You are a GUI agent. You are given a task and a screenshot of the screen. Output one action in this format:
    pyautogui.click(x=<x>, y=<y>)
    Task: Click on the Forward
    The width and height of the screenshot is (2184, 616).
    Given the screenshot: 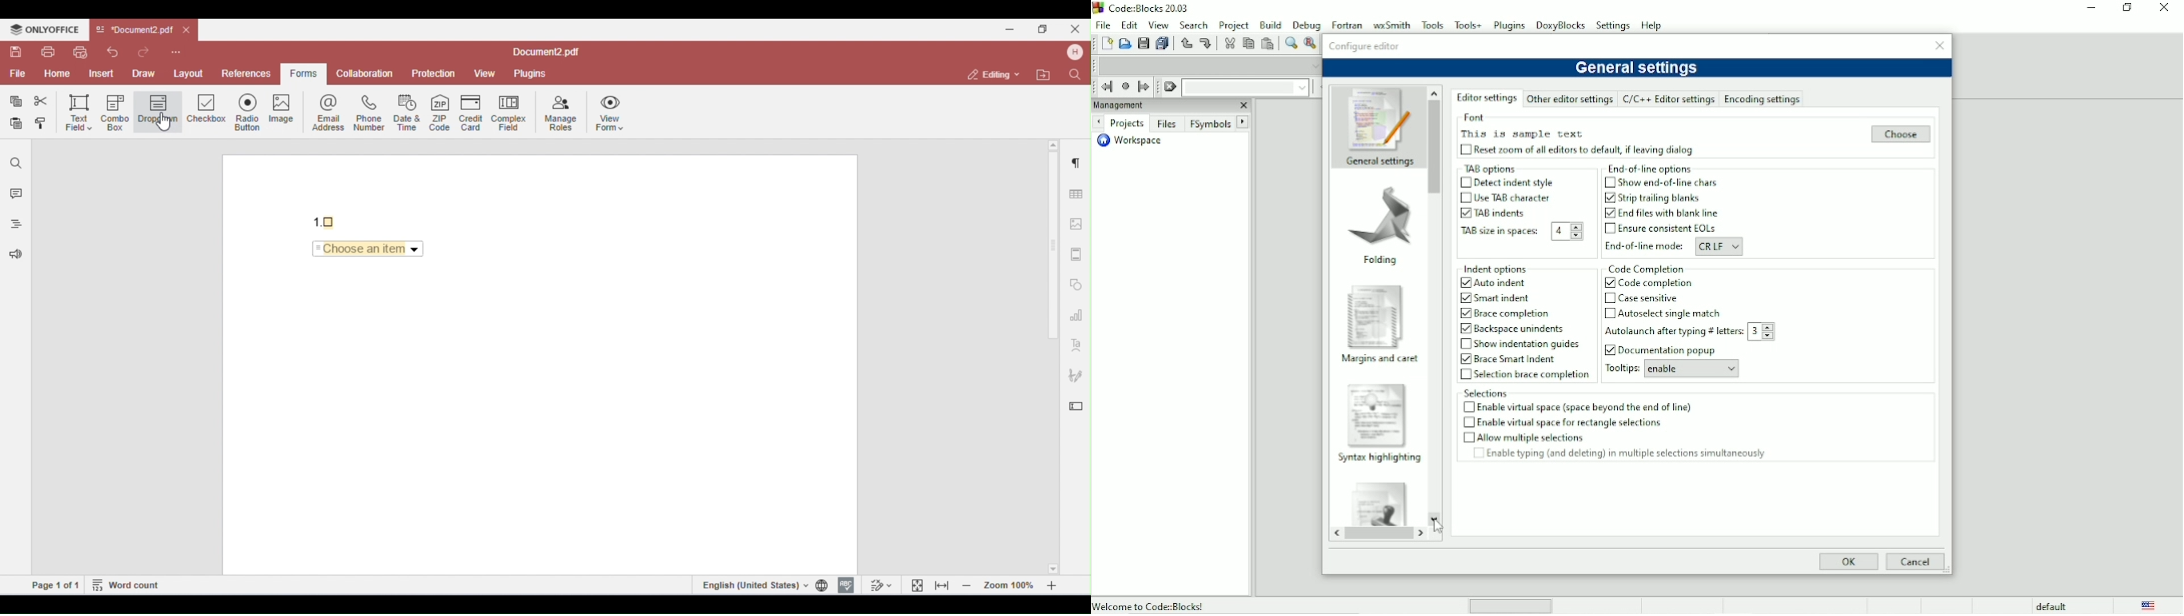 What is the action you would take?
    pyautogui.click(x=1424, y=534)
    